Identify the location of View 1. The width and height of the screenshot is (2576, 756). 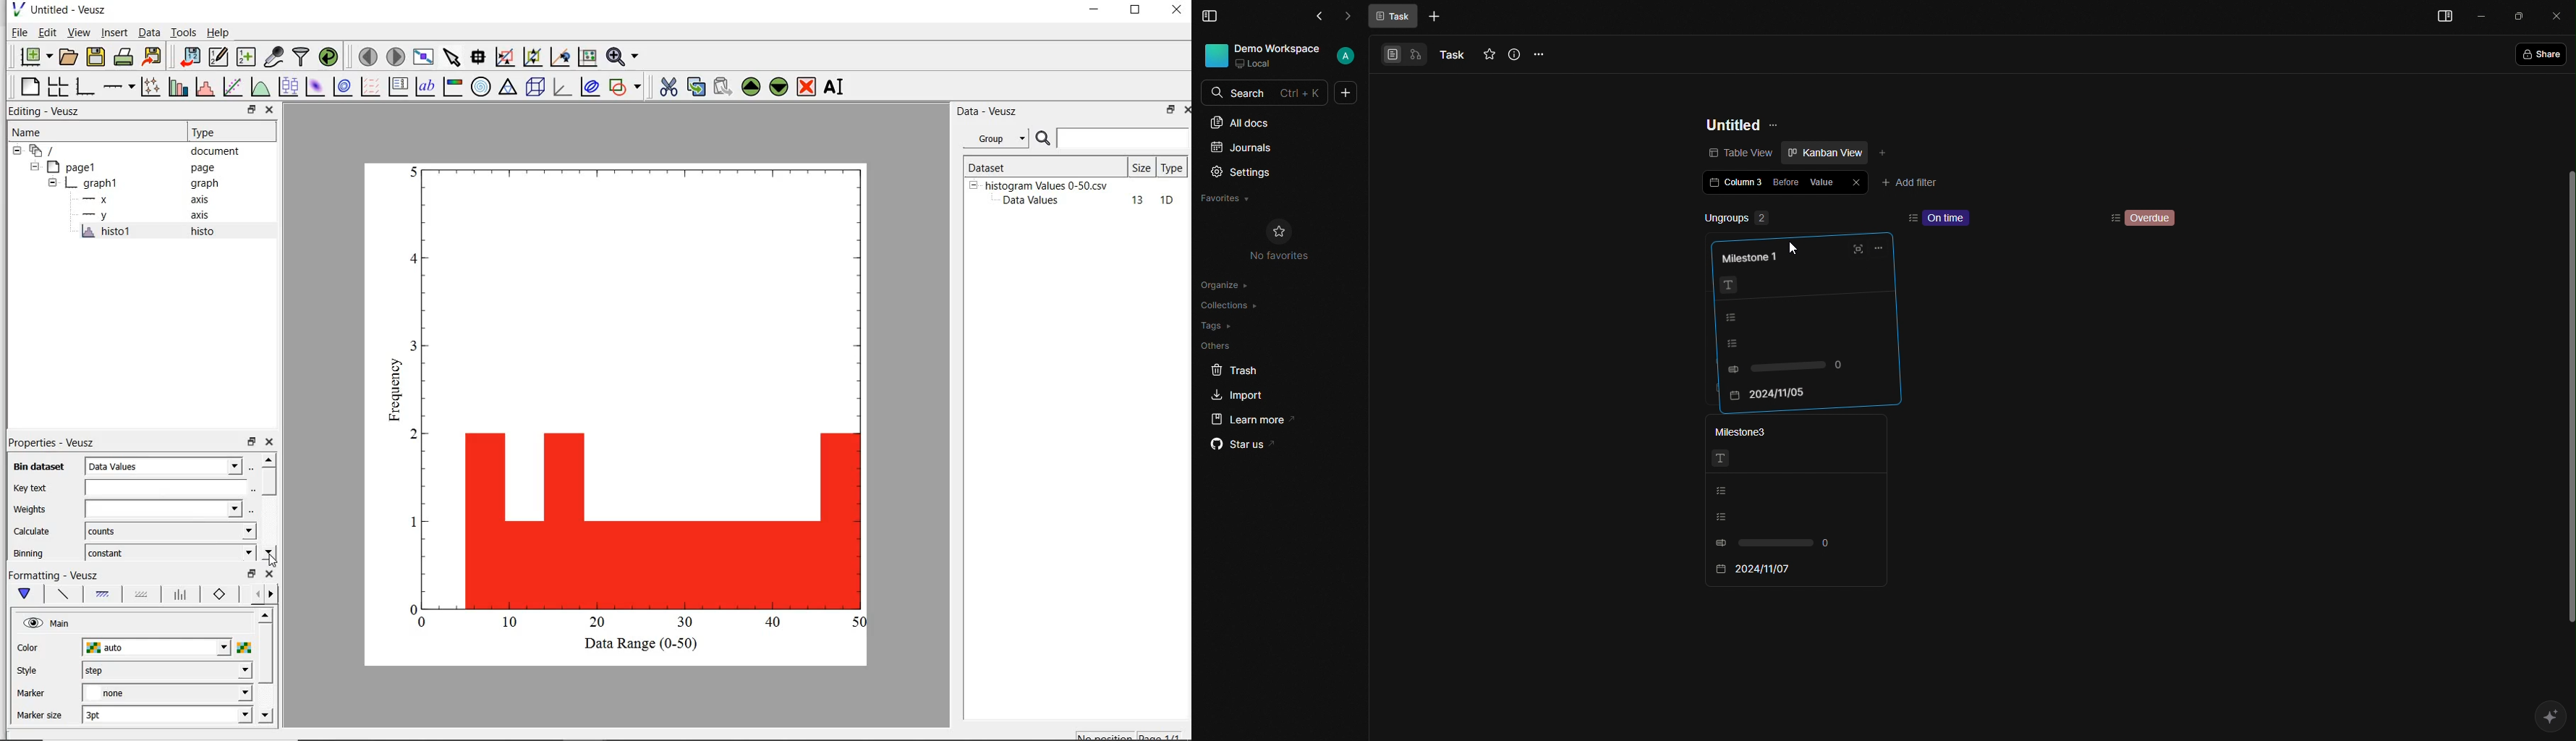
(1388, 54).